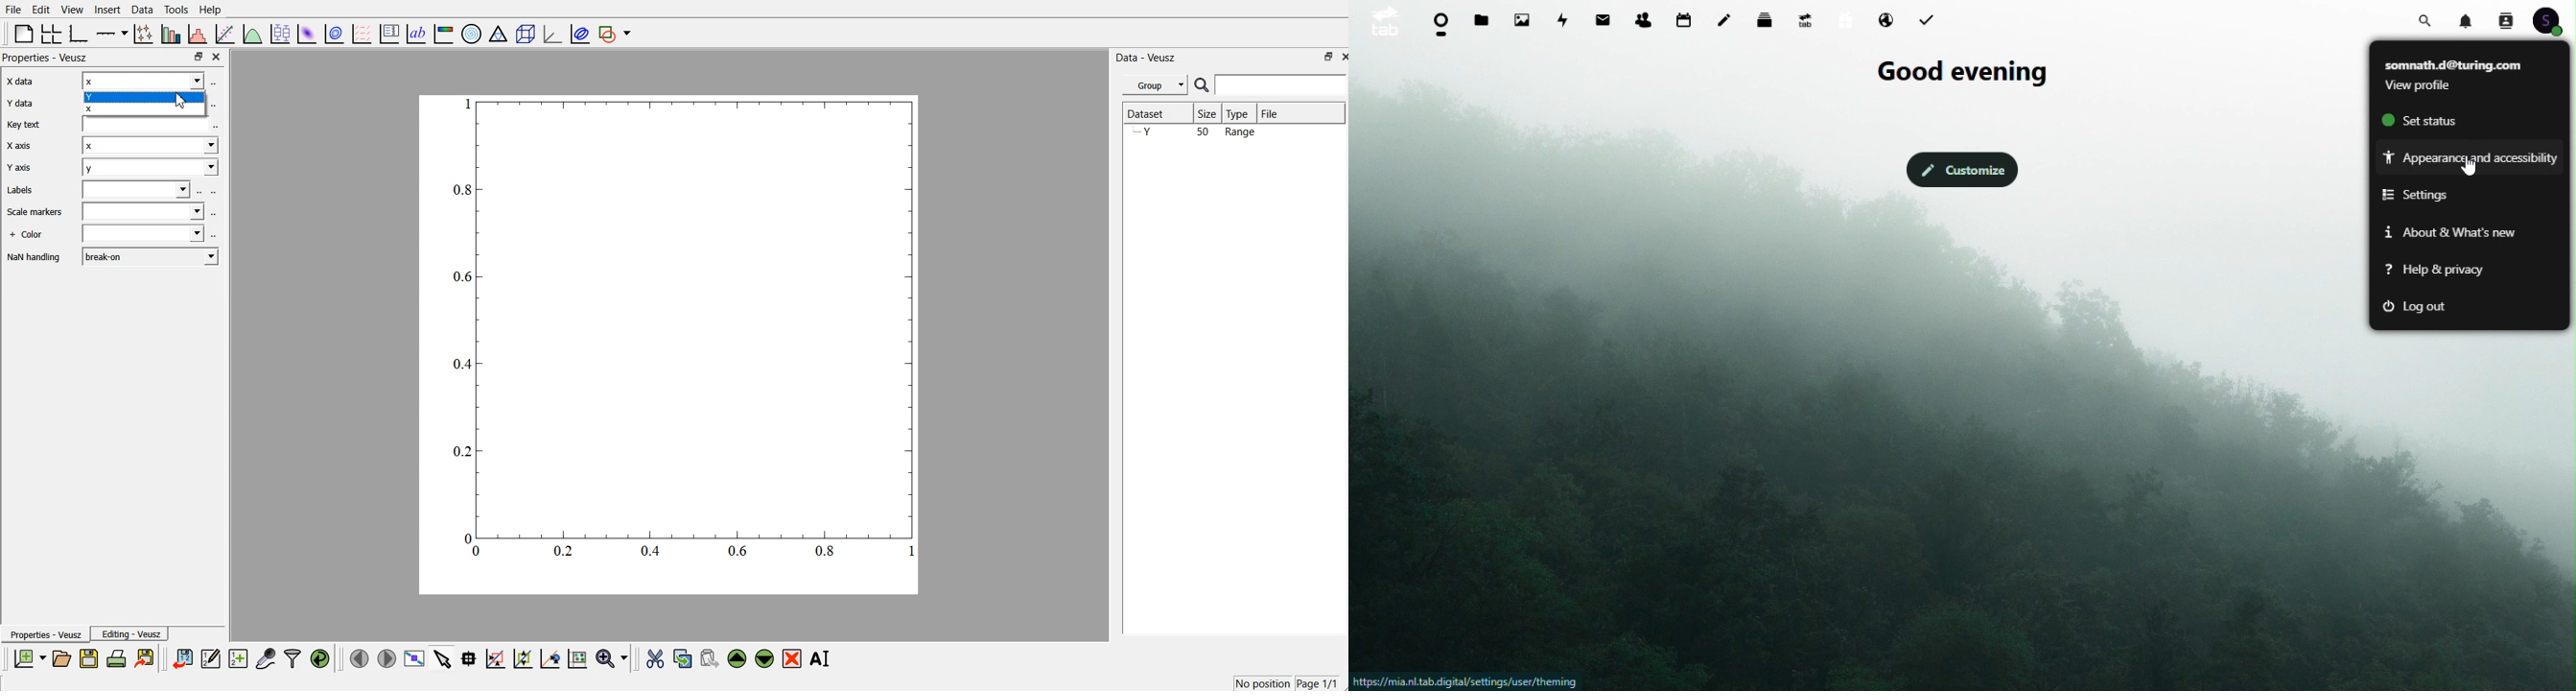 The image size is (2576, 700). Describe the element at coordinates (1805, 19) in the screenshot. I see `Upgrade` at that location.